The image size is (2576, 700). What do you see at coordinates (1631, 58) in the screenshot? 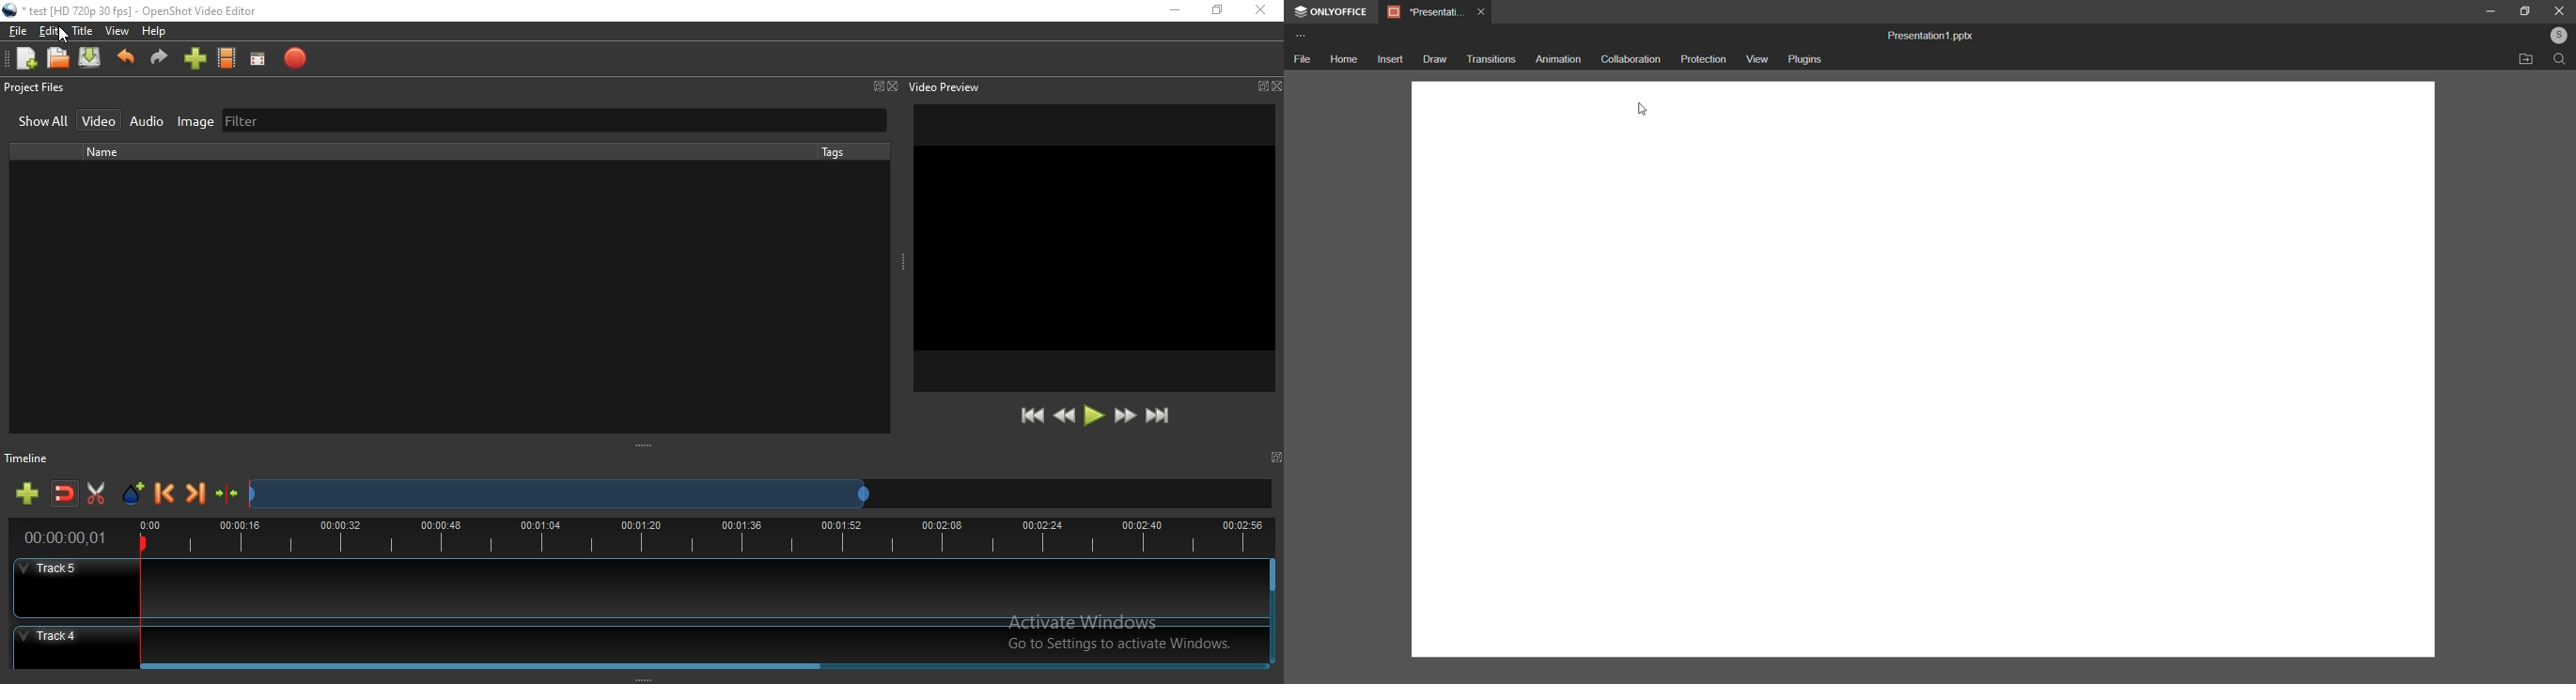
I see `collaboration` at bounding box center [1631, 58].